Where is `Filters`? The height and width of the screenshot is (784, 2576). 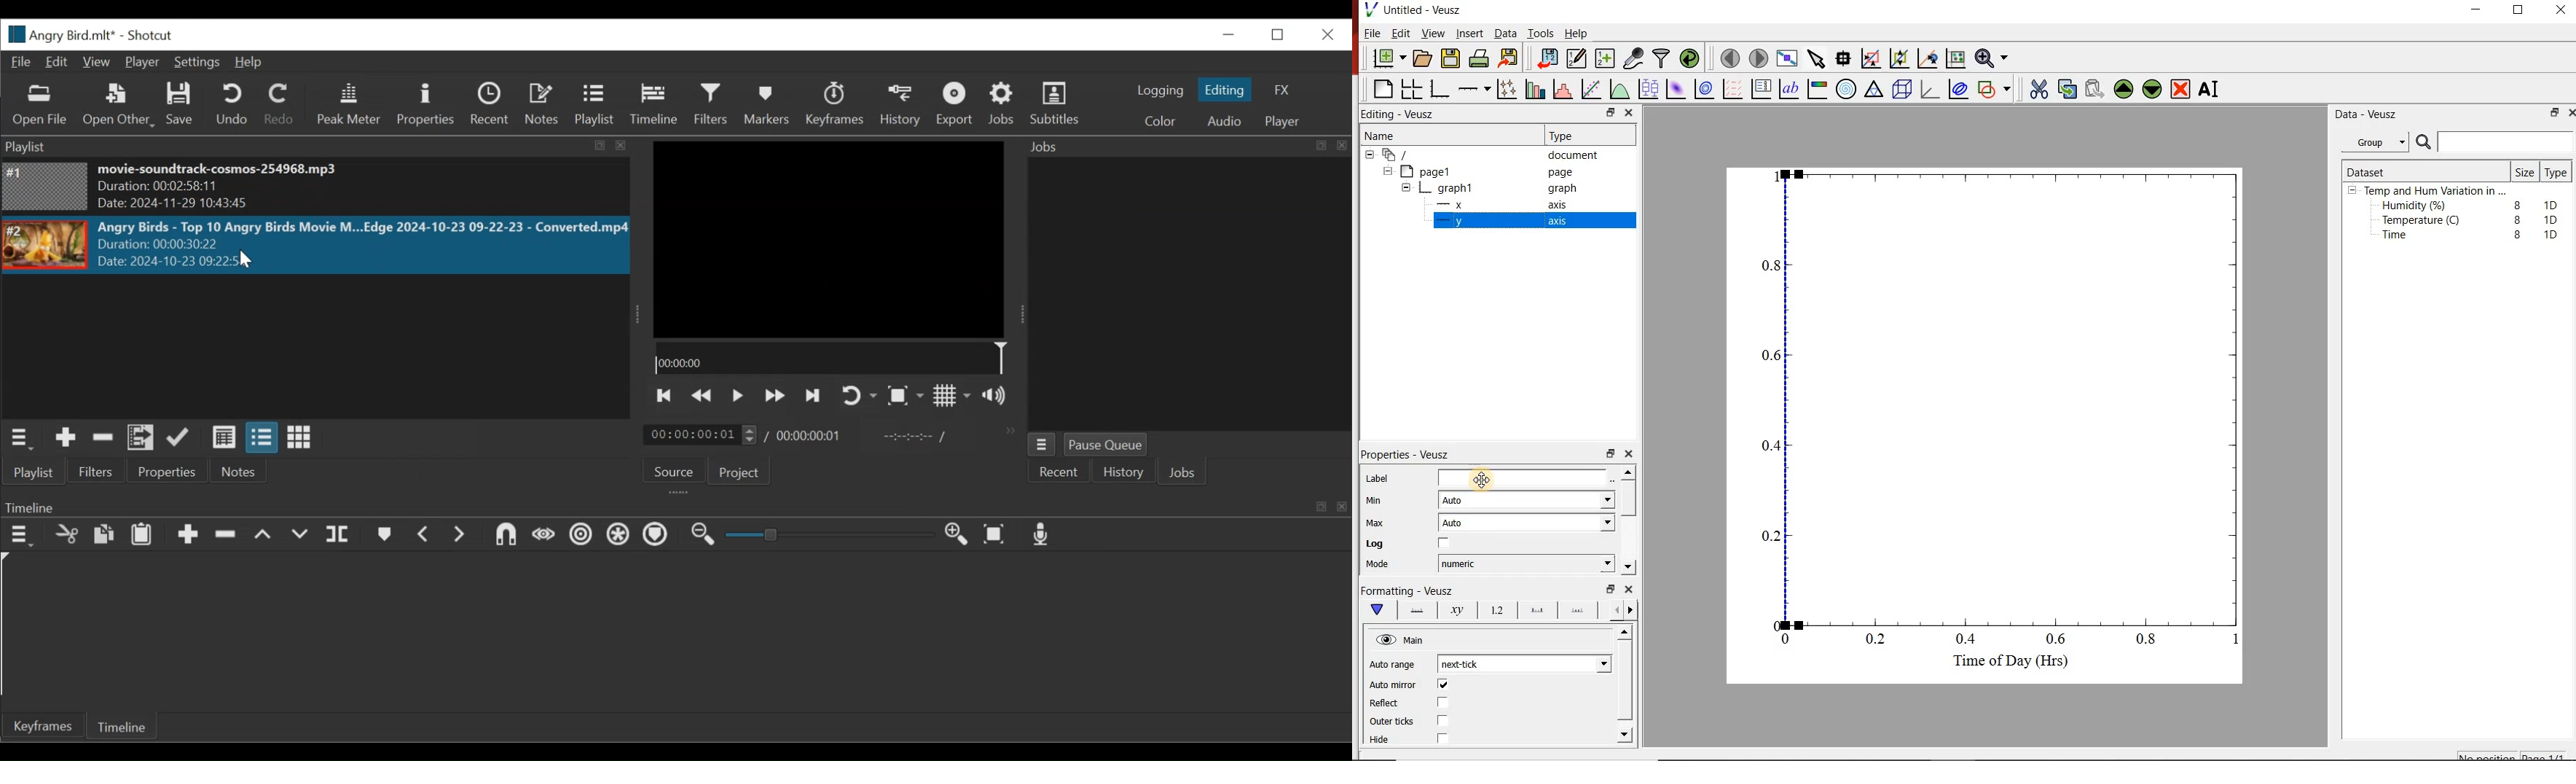
Filters is located at coordinates (713, 106).